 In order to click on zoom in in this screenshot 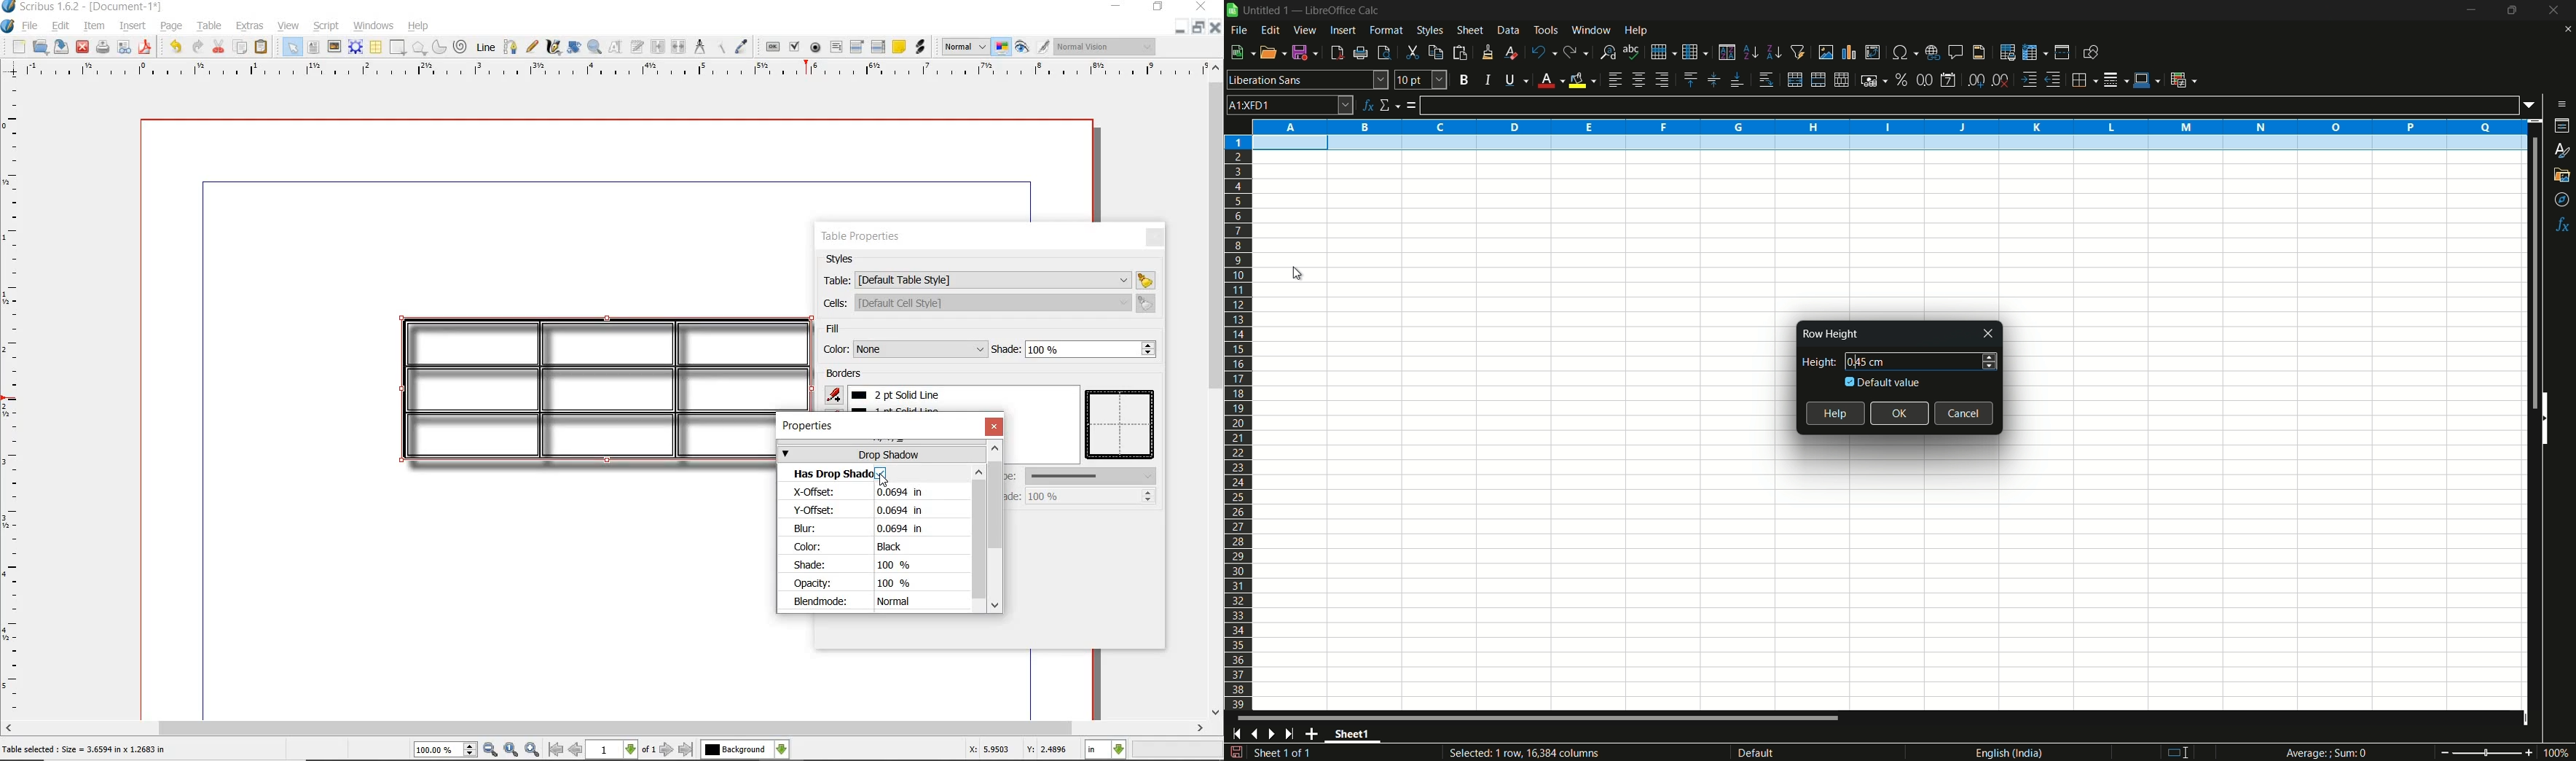, I will do `click(533, 749)`.